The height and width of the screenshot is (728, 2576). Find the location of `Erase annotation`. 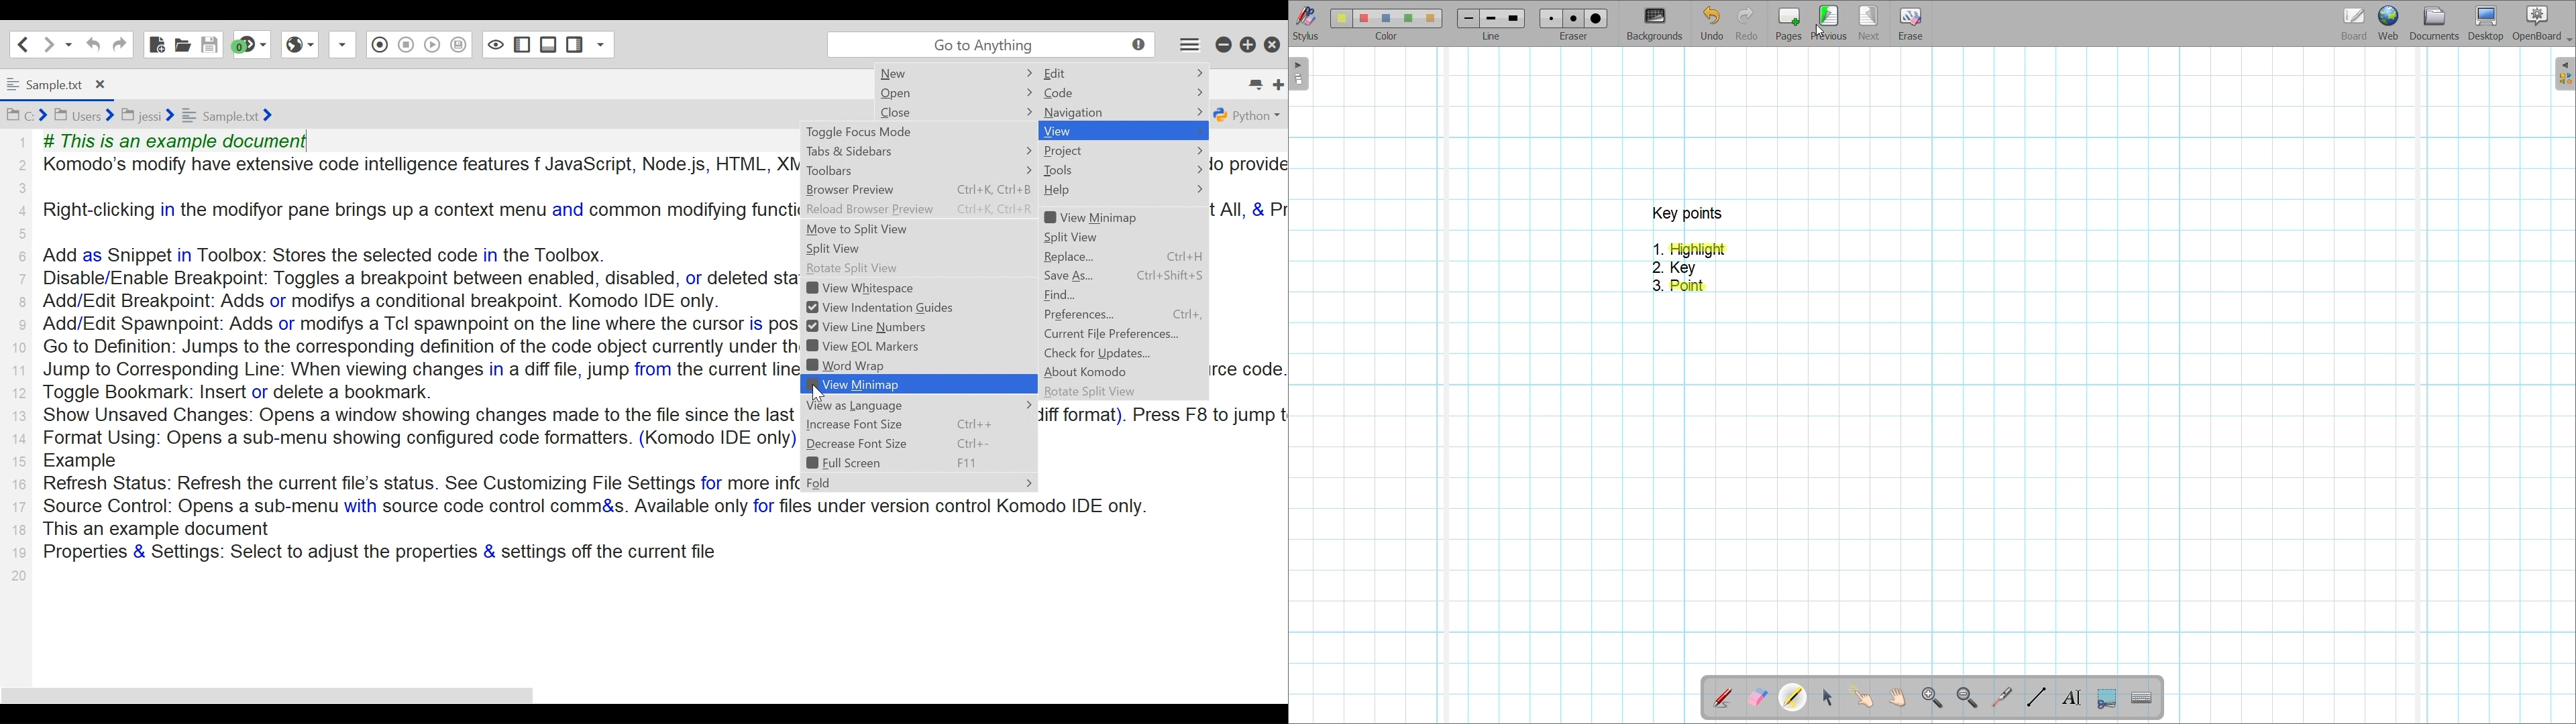

Erase annotation is located at coordinates (1758, 698).